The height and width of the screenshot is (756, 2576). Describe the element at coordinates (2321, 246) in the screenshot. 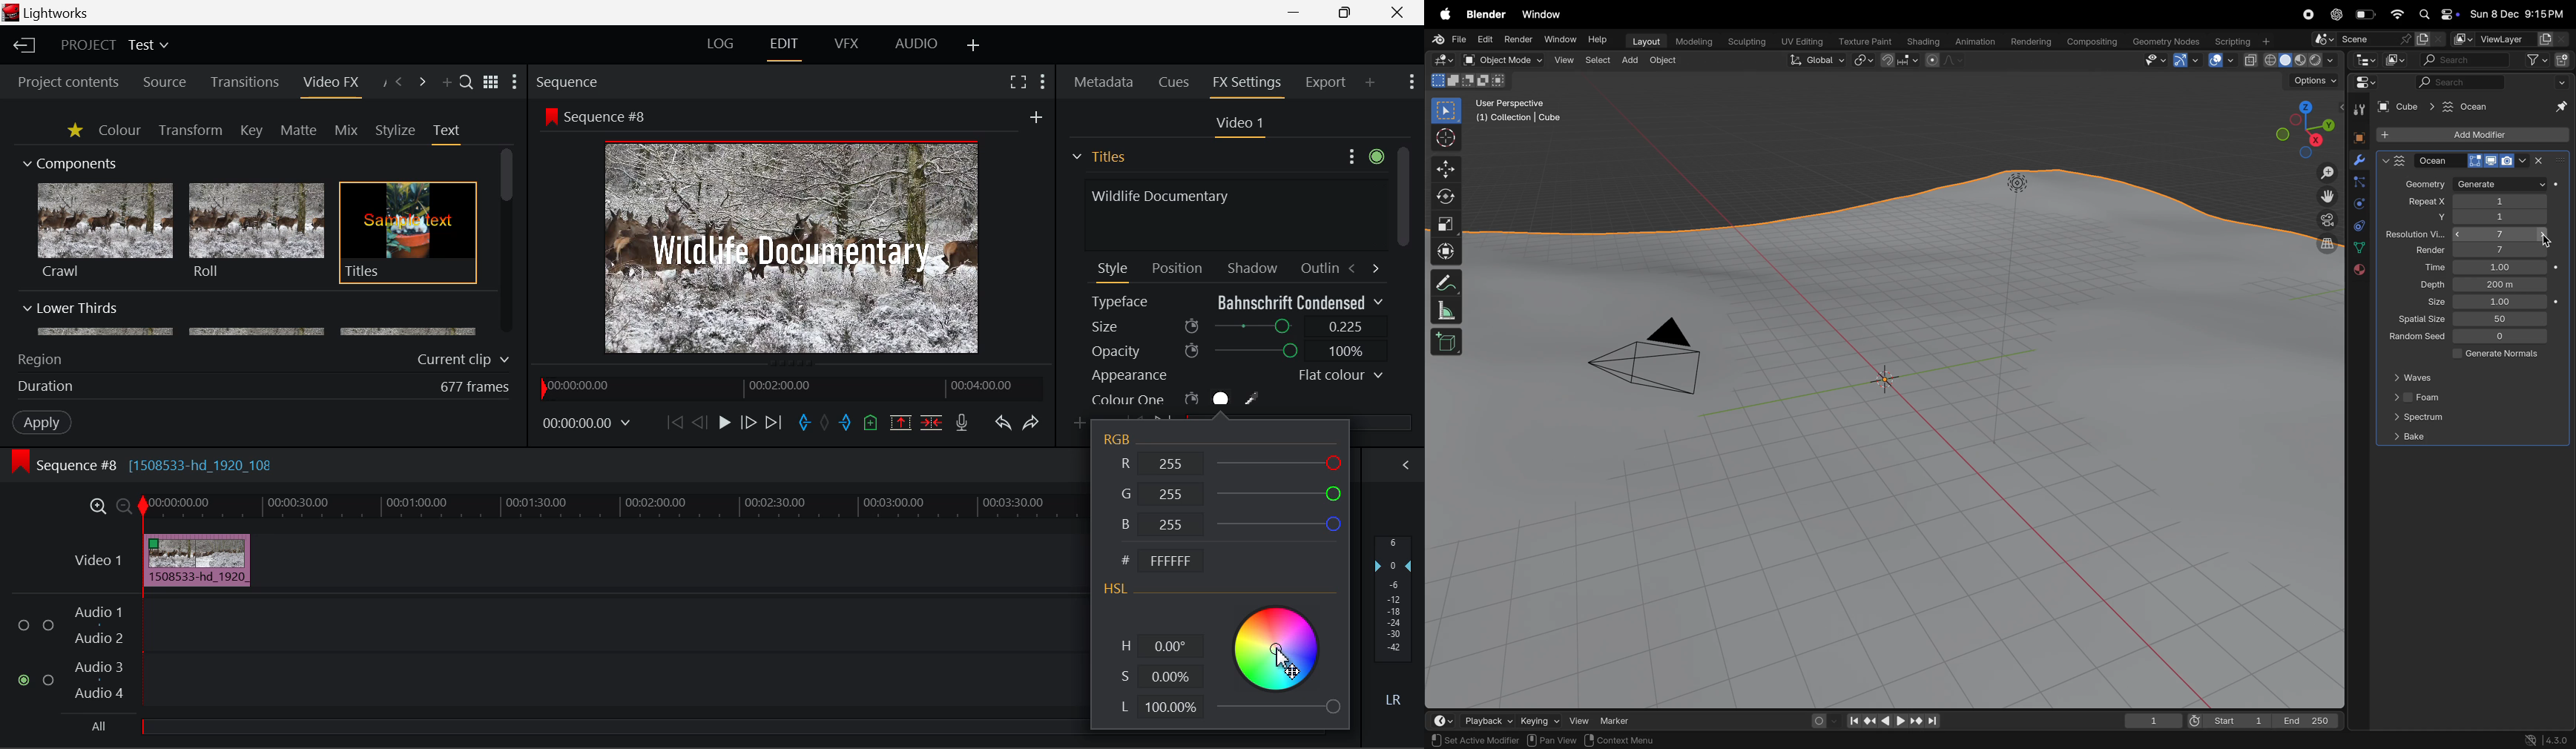

I see `switch current view` at that location.